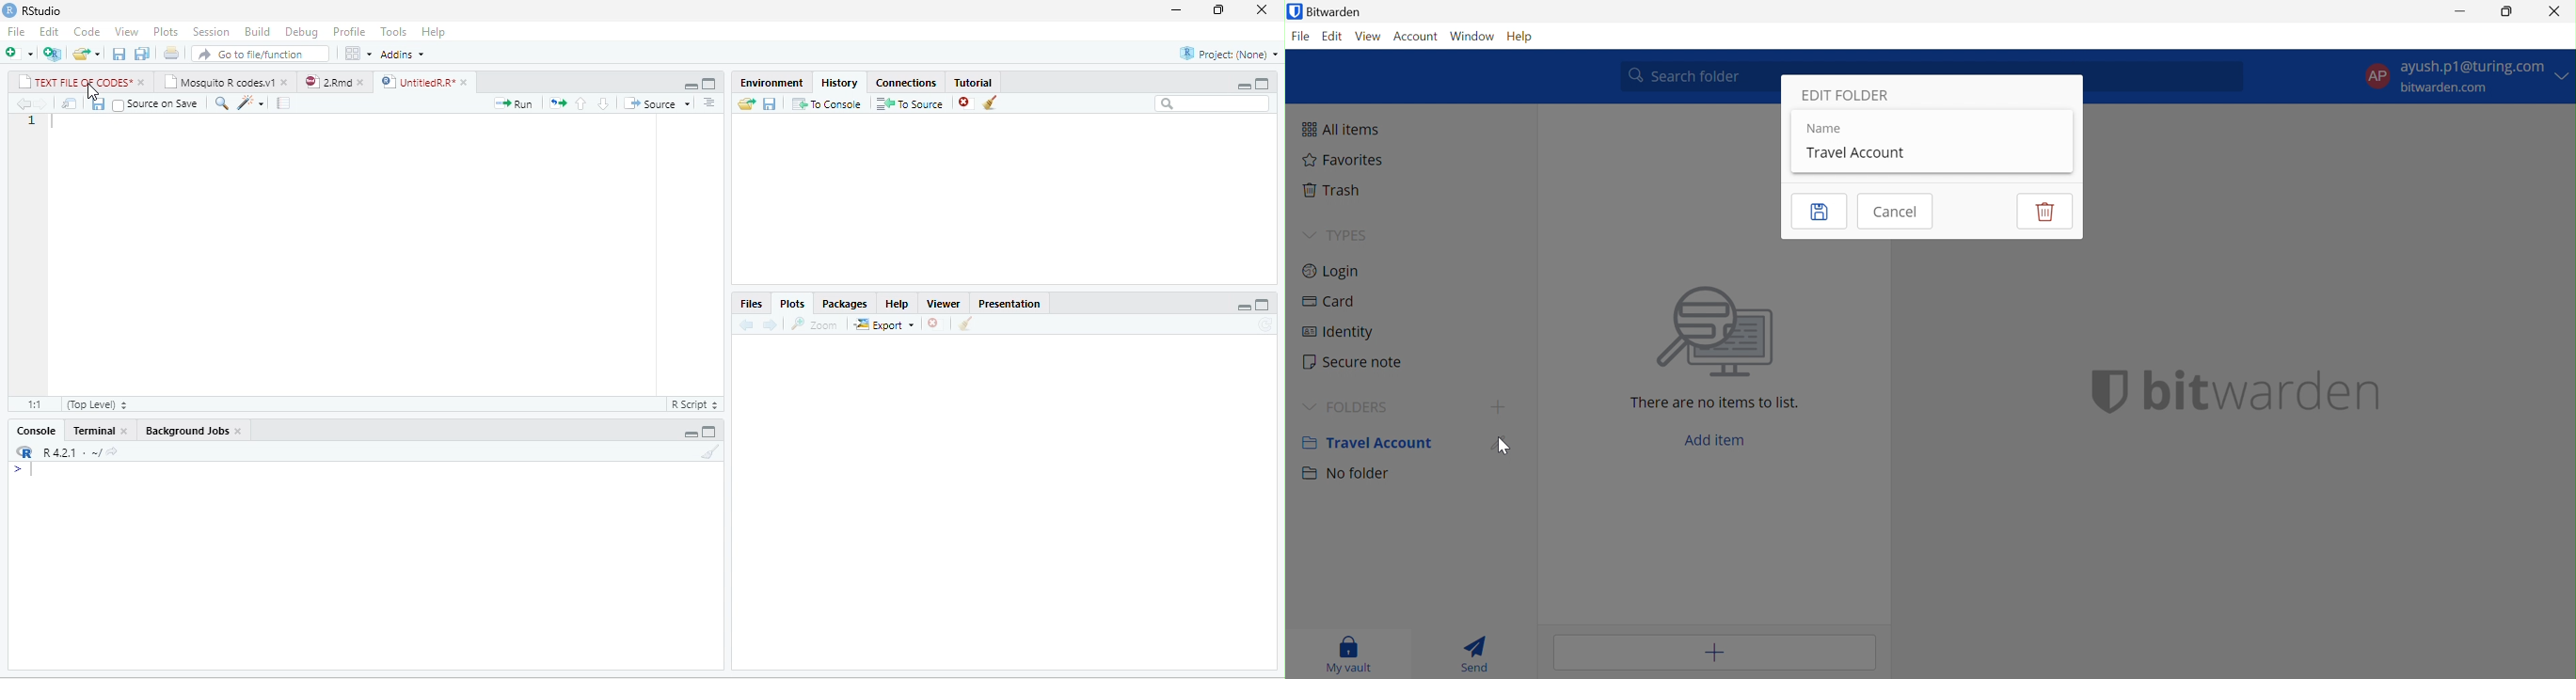  What do you see at coordinates (944, 304) in the screenshot?
I see `Viewer` at bounding box center [944, 304].